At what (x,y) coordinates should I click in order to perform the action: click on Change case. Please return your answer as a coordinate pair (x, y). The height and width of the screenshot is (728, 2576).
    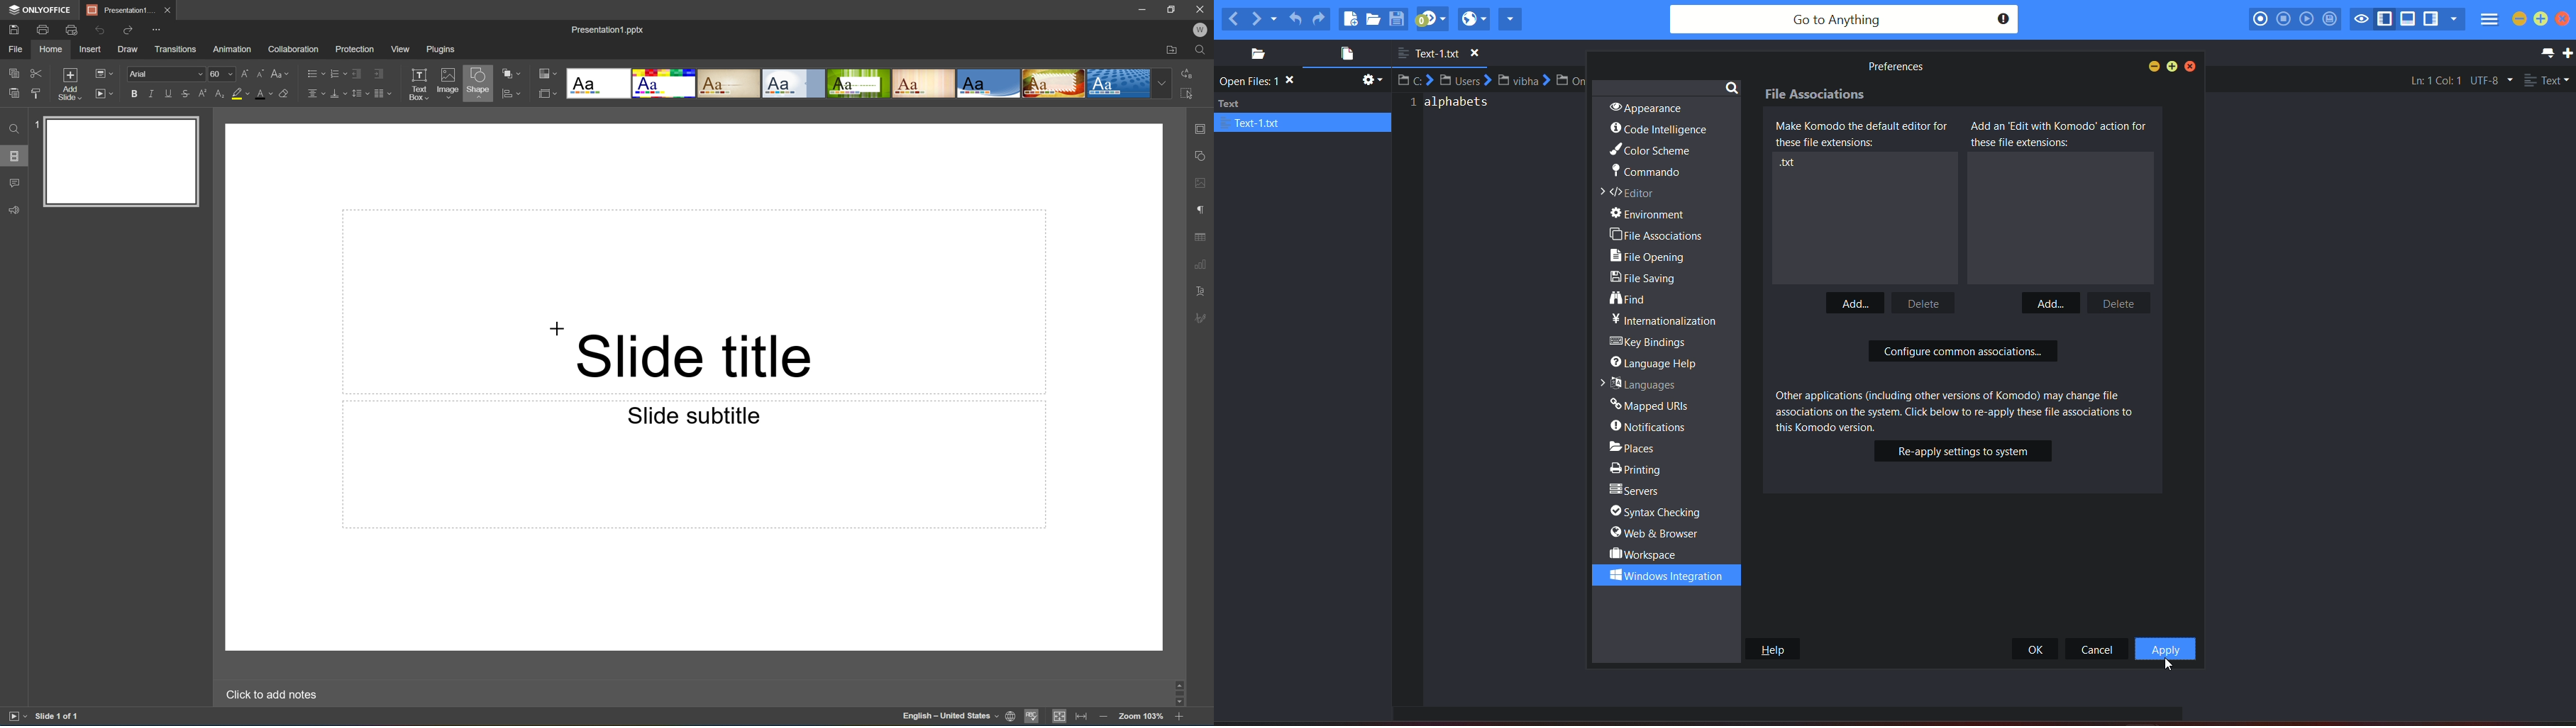
    Looking at the image, I should click on (282, 73).